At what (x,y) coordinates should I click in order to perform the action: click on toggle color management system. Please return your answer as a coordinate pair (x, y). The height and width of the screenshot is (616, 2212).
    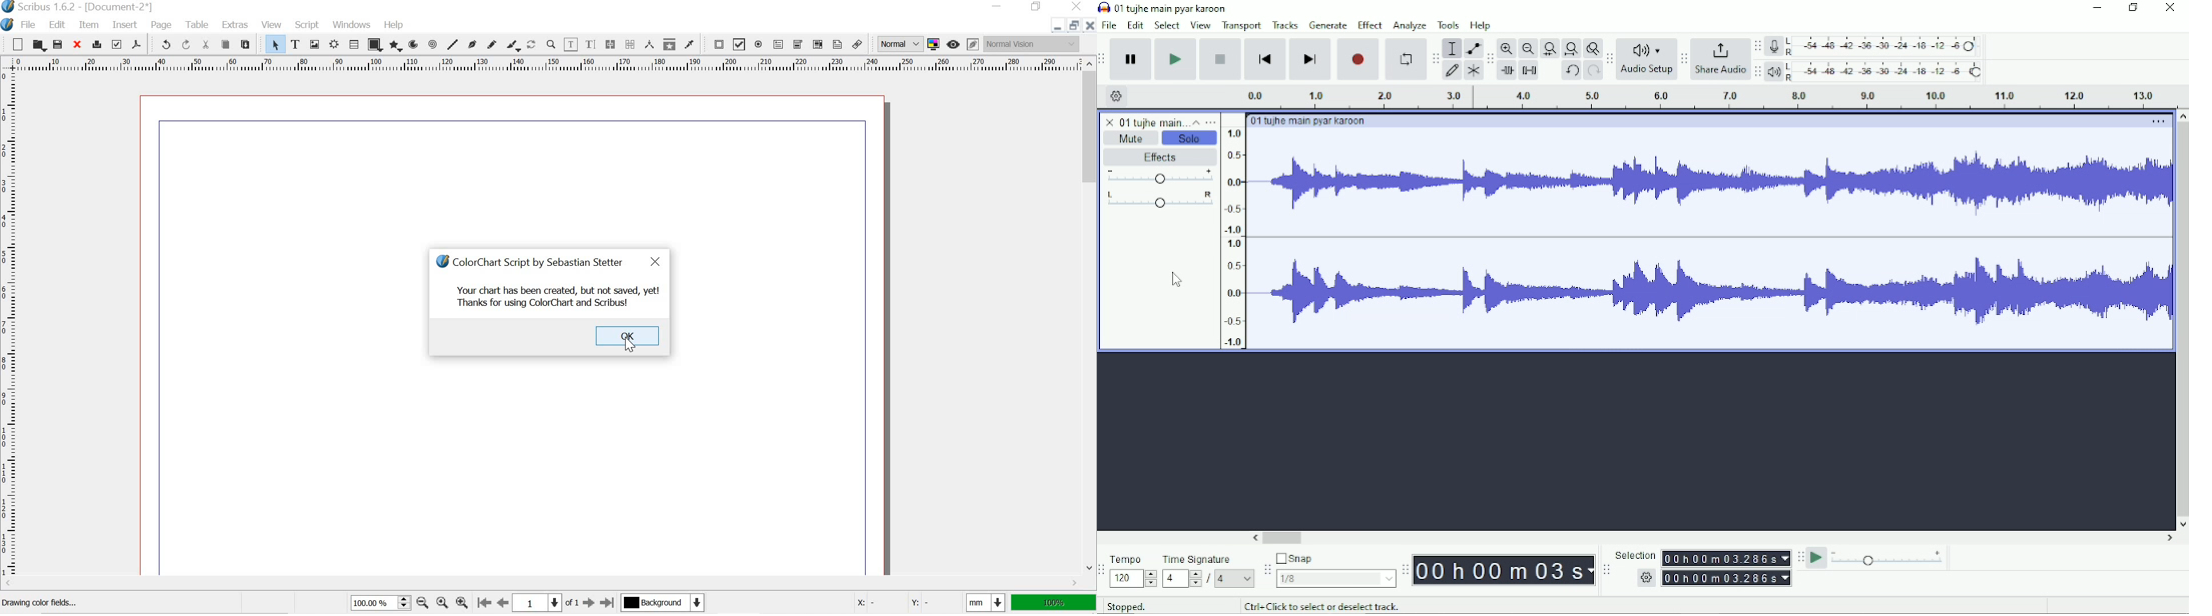
    Looking at the image, I should click on (935, 43).